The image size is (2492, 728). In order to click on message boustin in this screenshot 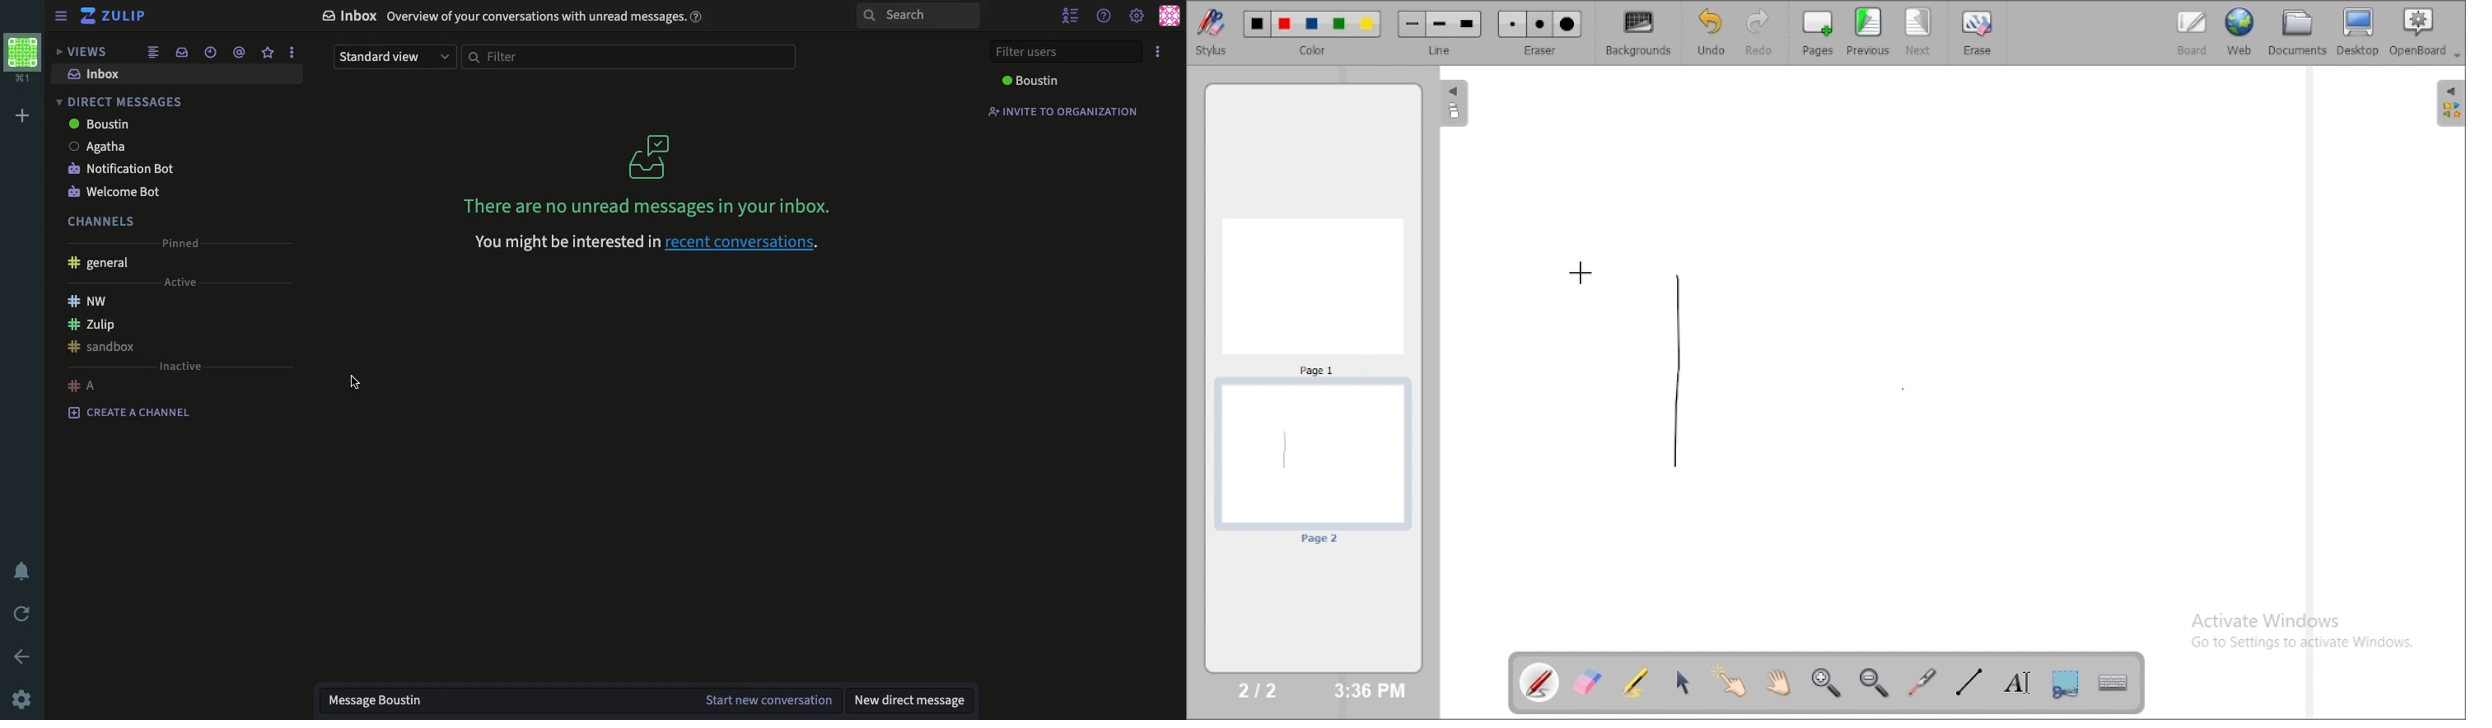, I will do `click(385, 702)`.